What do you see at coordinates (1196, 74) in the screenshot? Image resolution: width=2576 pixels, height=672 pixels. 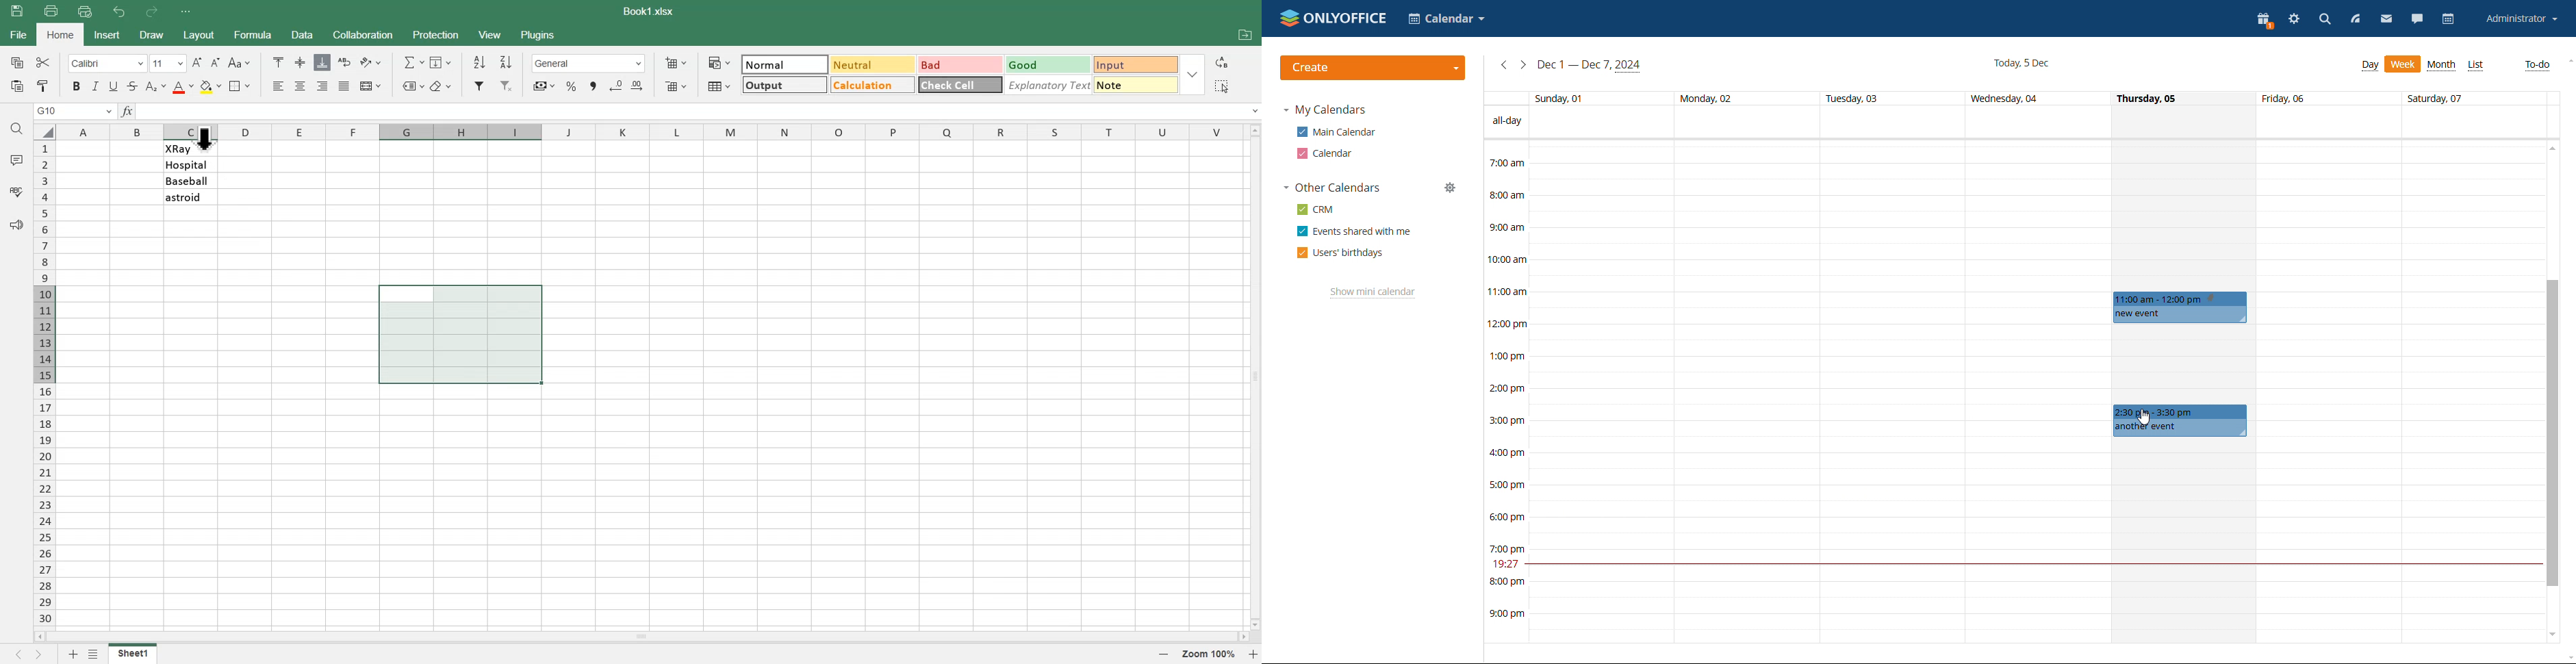 I see `show` at bounding box center [1196, 74].